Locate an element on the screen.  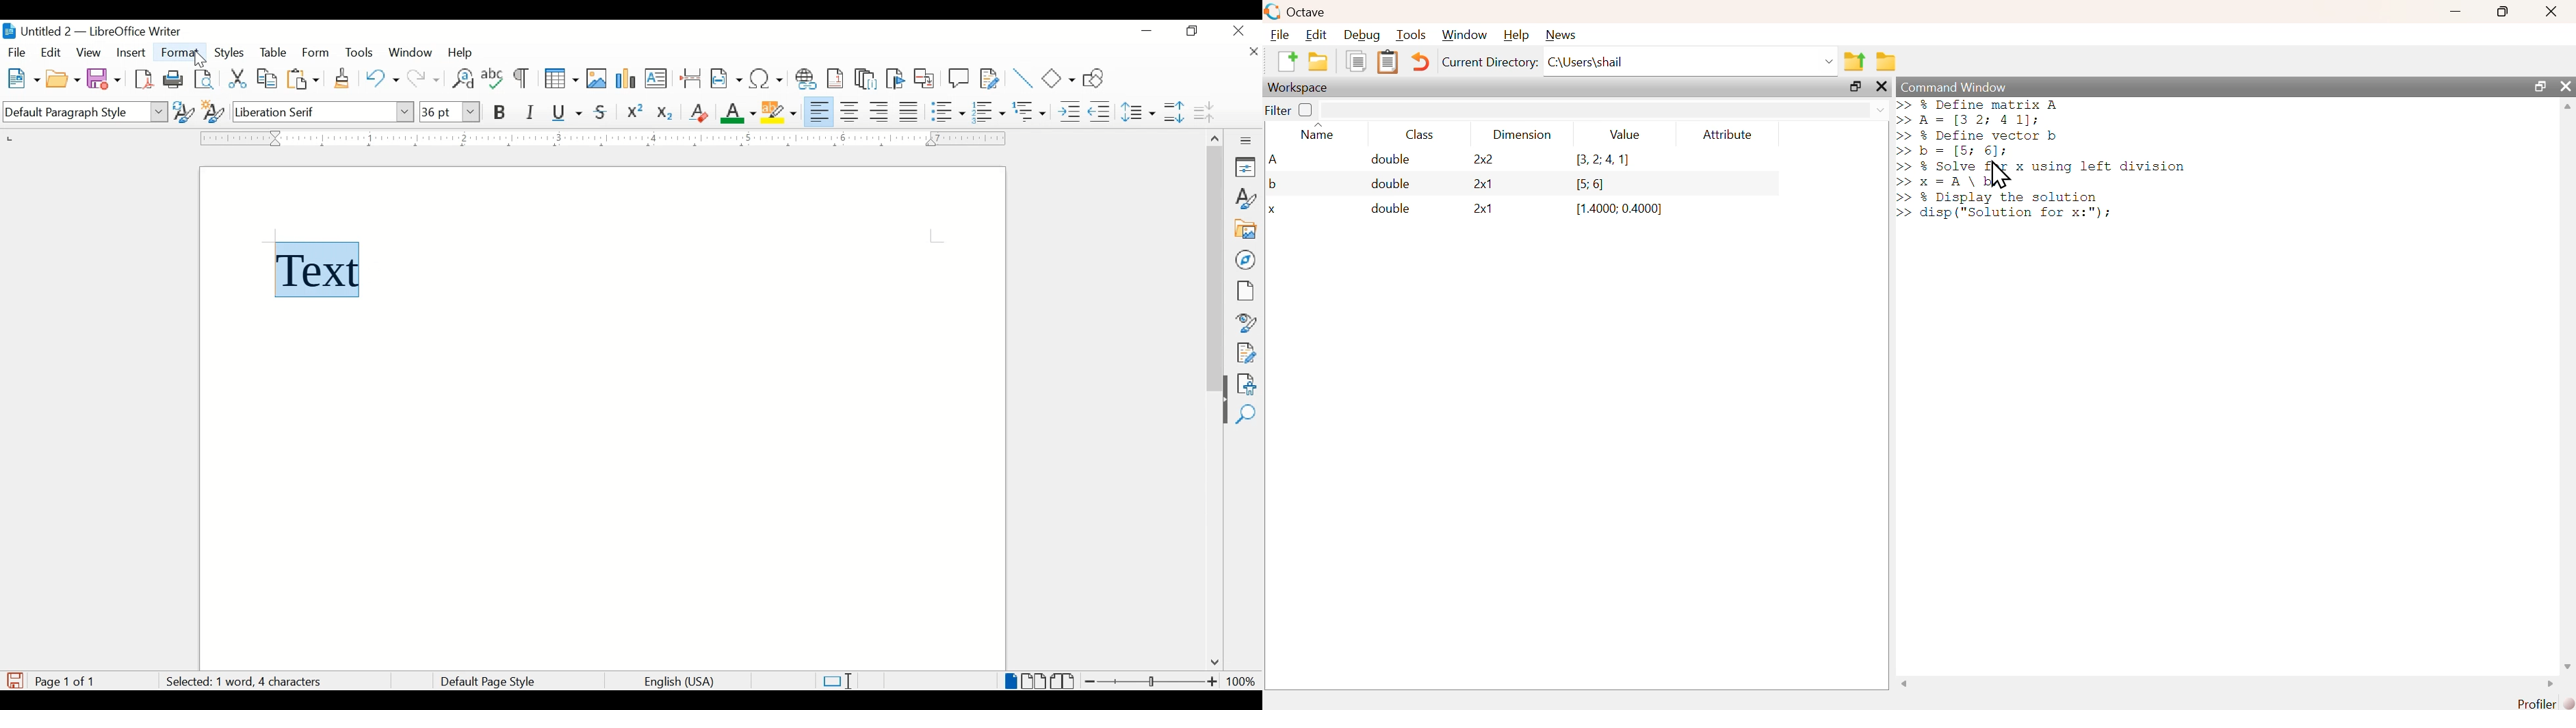
page count is located at coordinates (68, 682).